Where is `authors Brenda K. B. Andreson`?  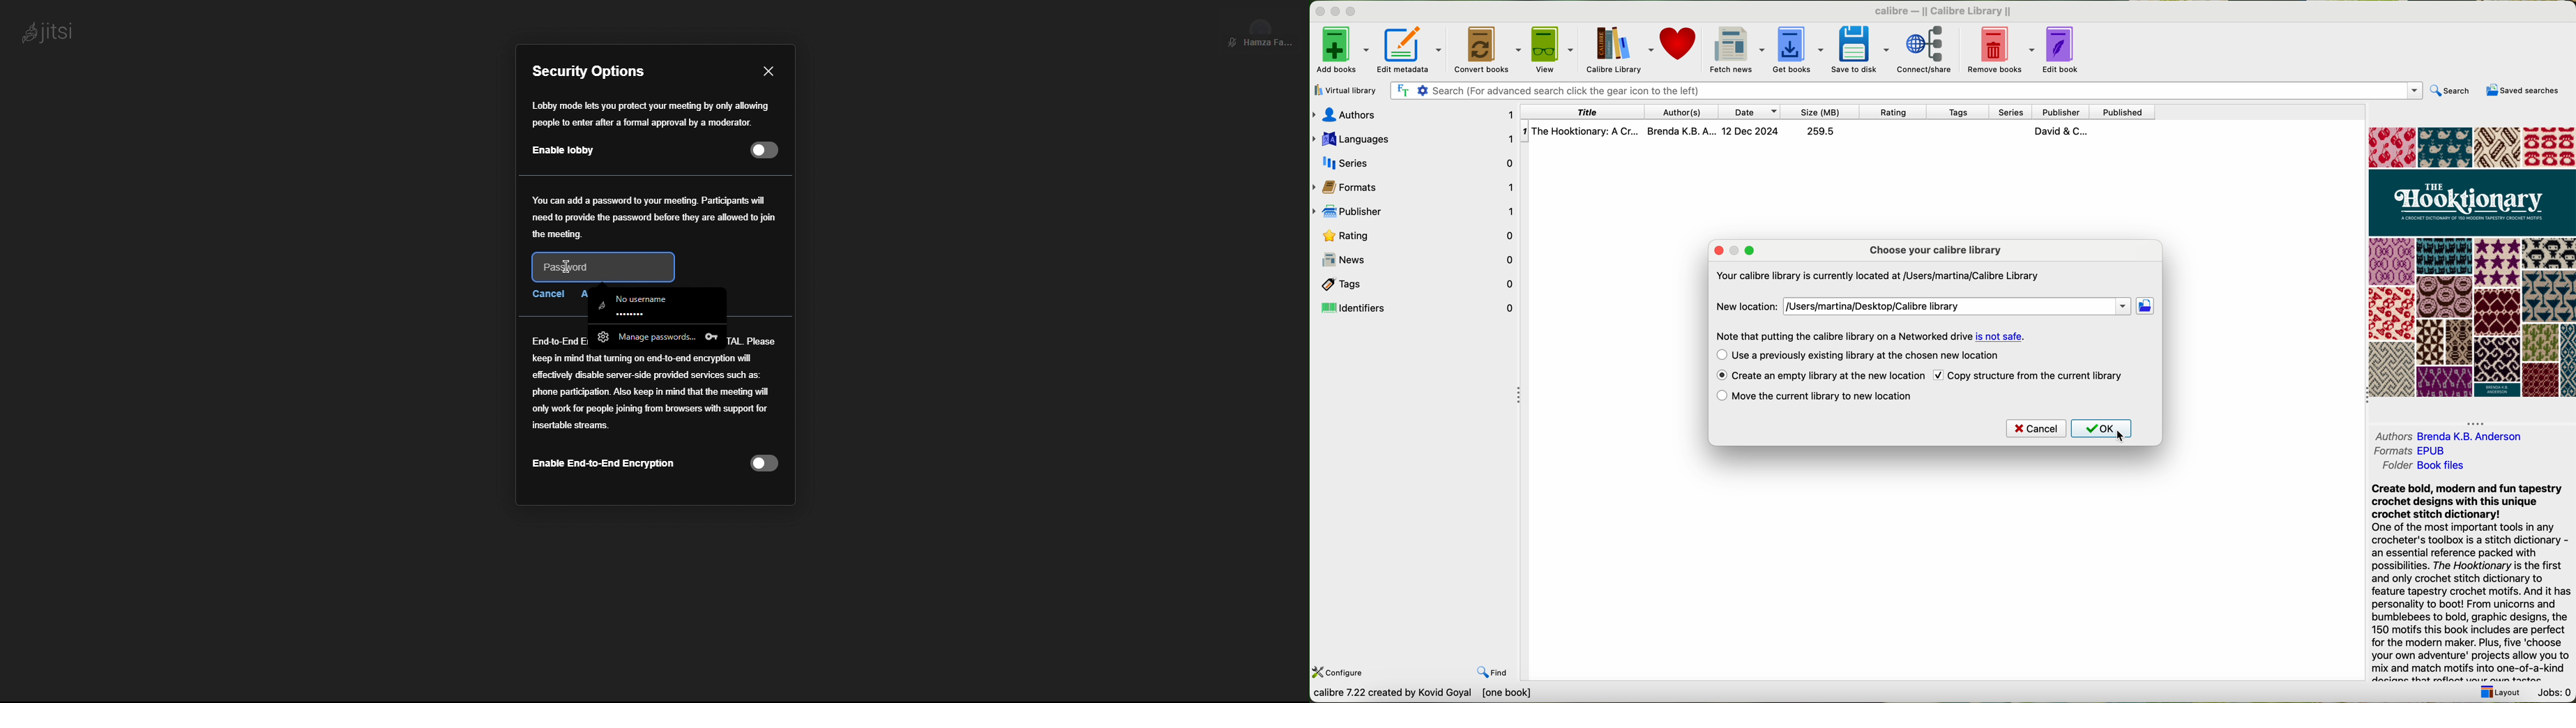 authors Brenda K. B. Andreson is located at coordinates (2448, 436).